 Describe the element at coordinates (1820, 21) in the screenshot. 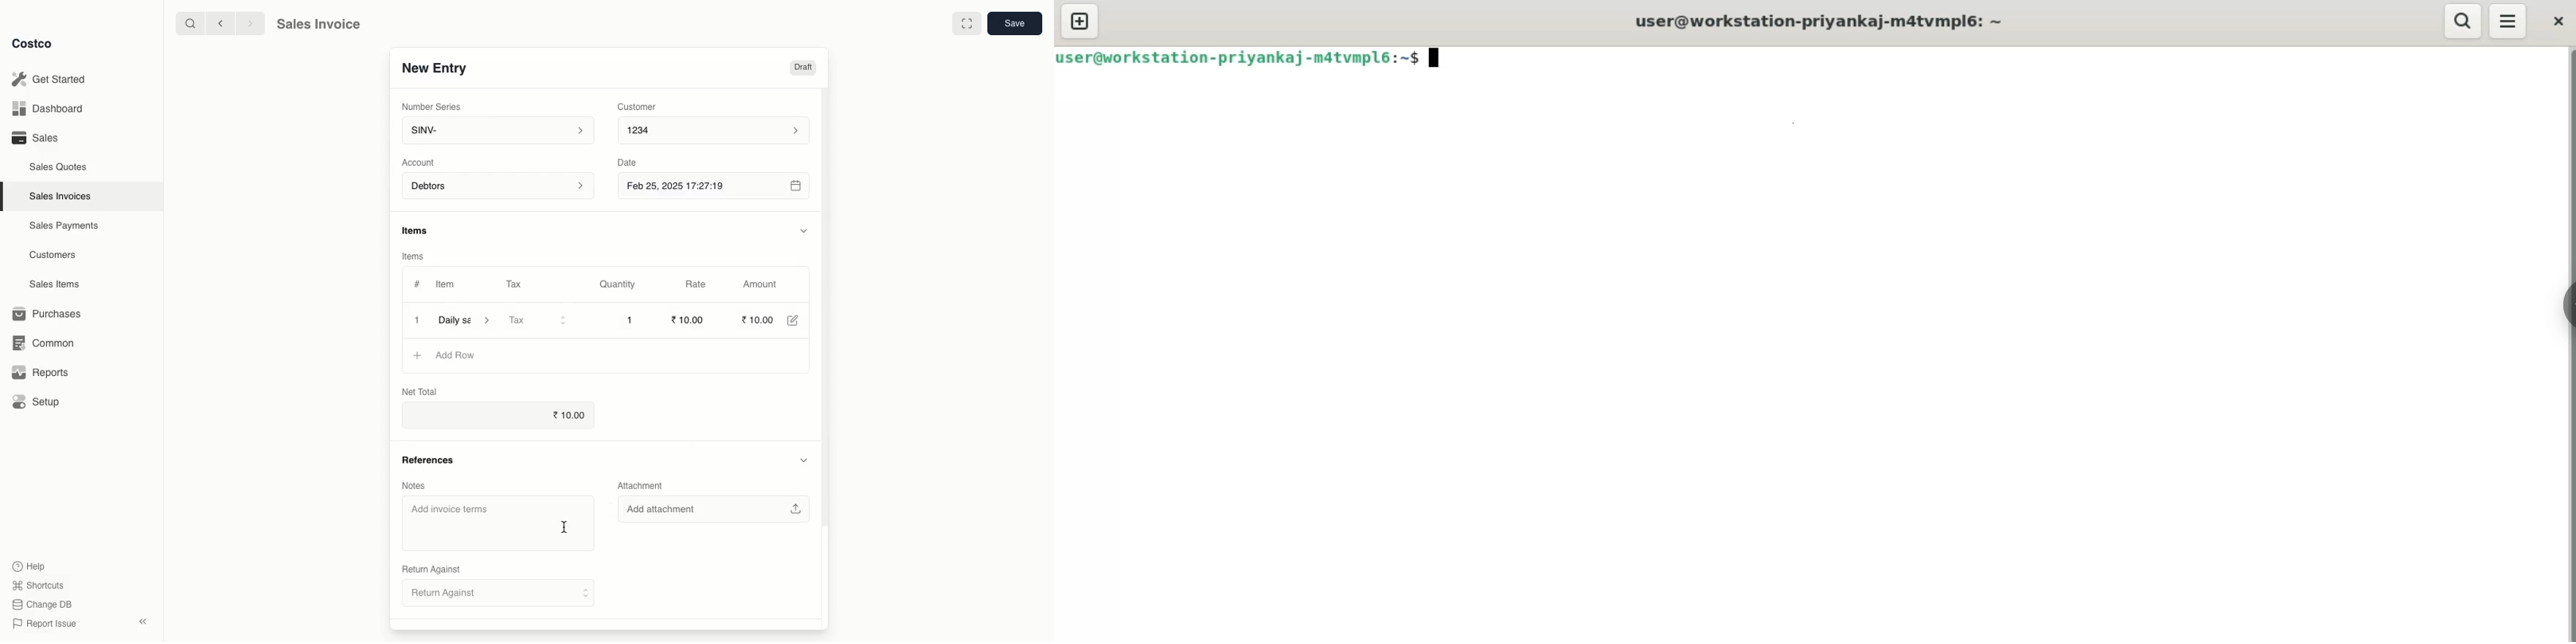

I see `user@workstation-priyankaj-m4tvmlp6:~` at that location.